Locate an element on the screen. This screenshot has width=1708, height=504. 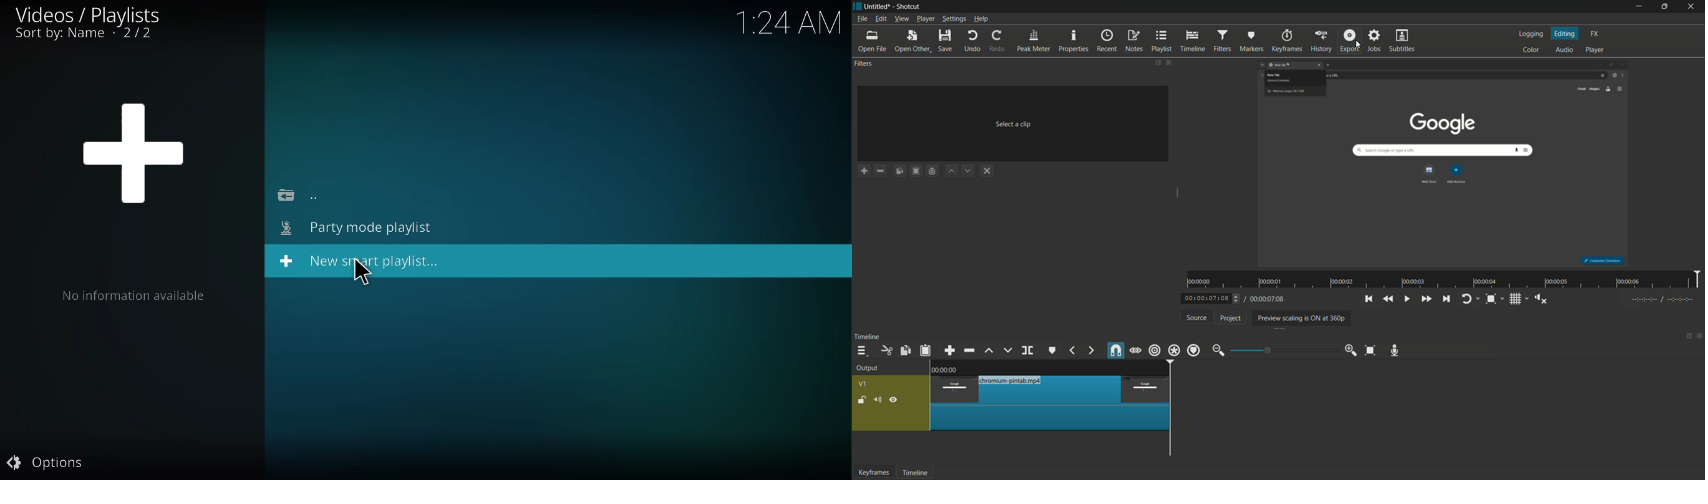
open file is located at coordinates (871, 41).